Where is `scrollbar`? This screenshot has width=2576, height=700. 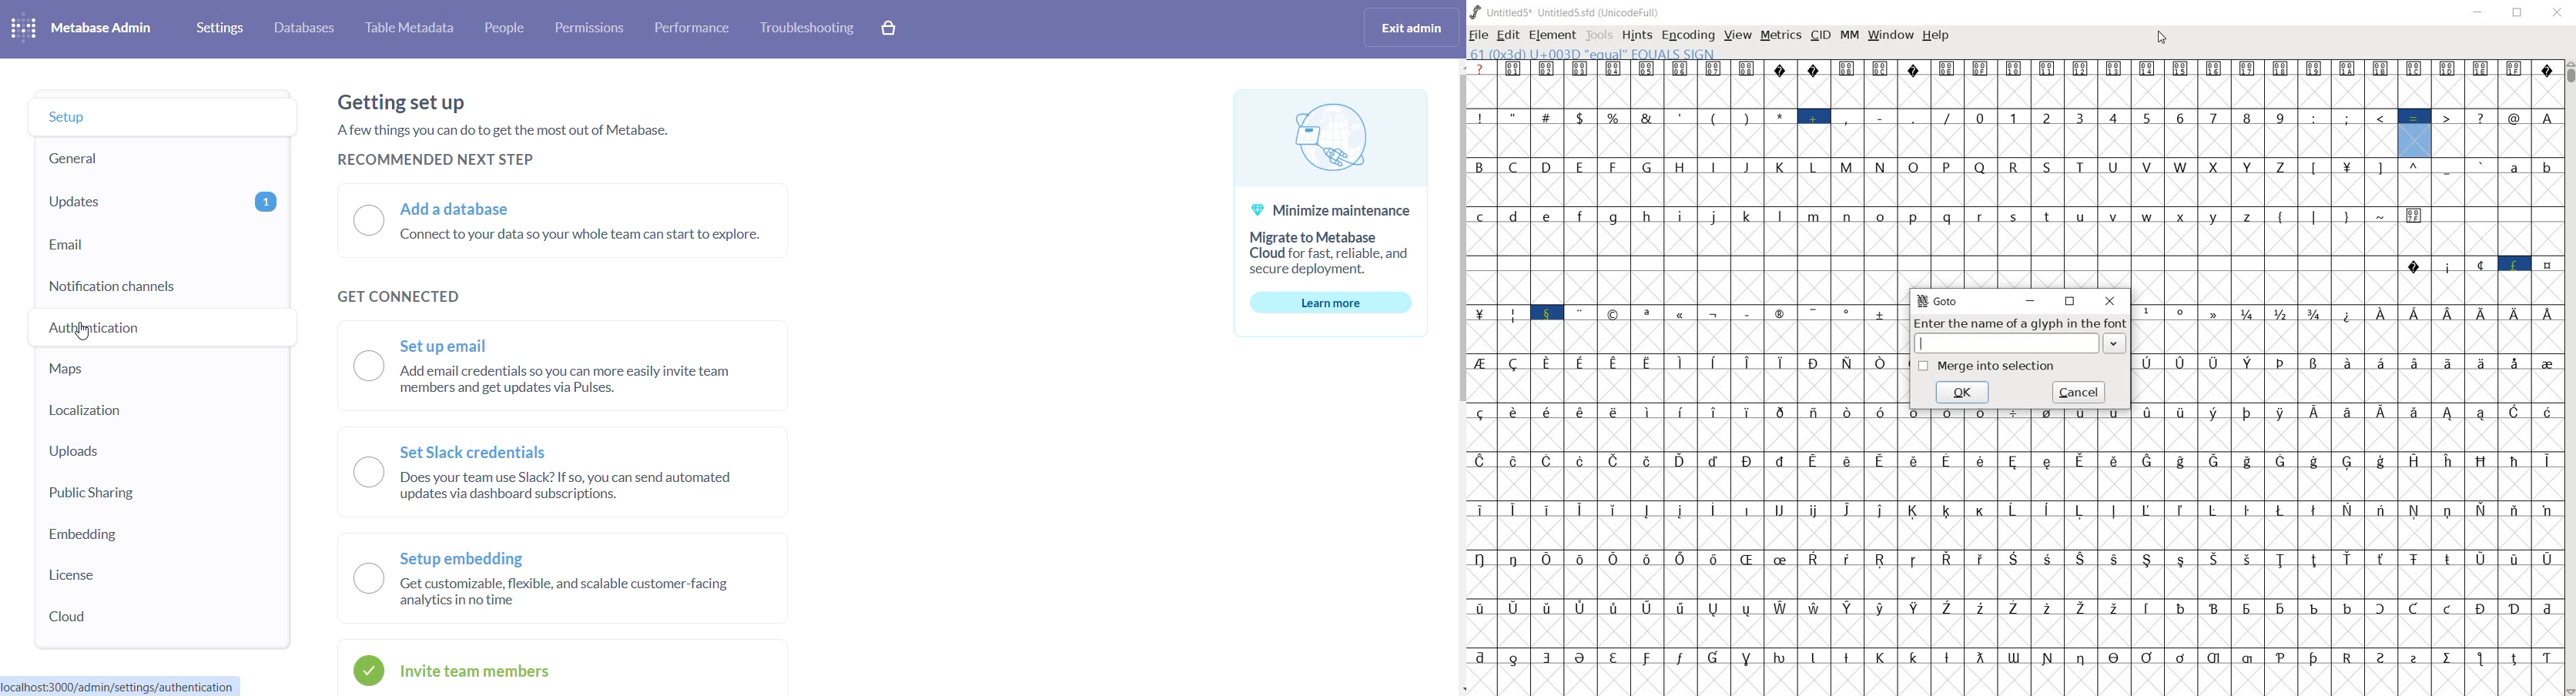 scrollbar is located at coordinates (1457, 244).